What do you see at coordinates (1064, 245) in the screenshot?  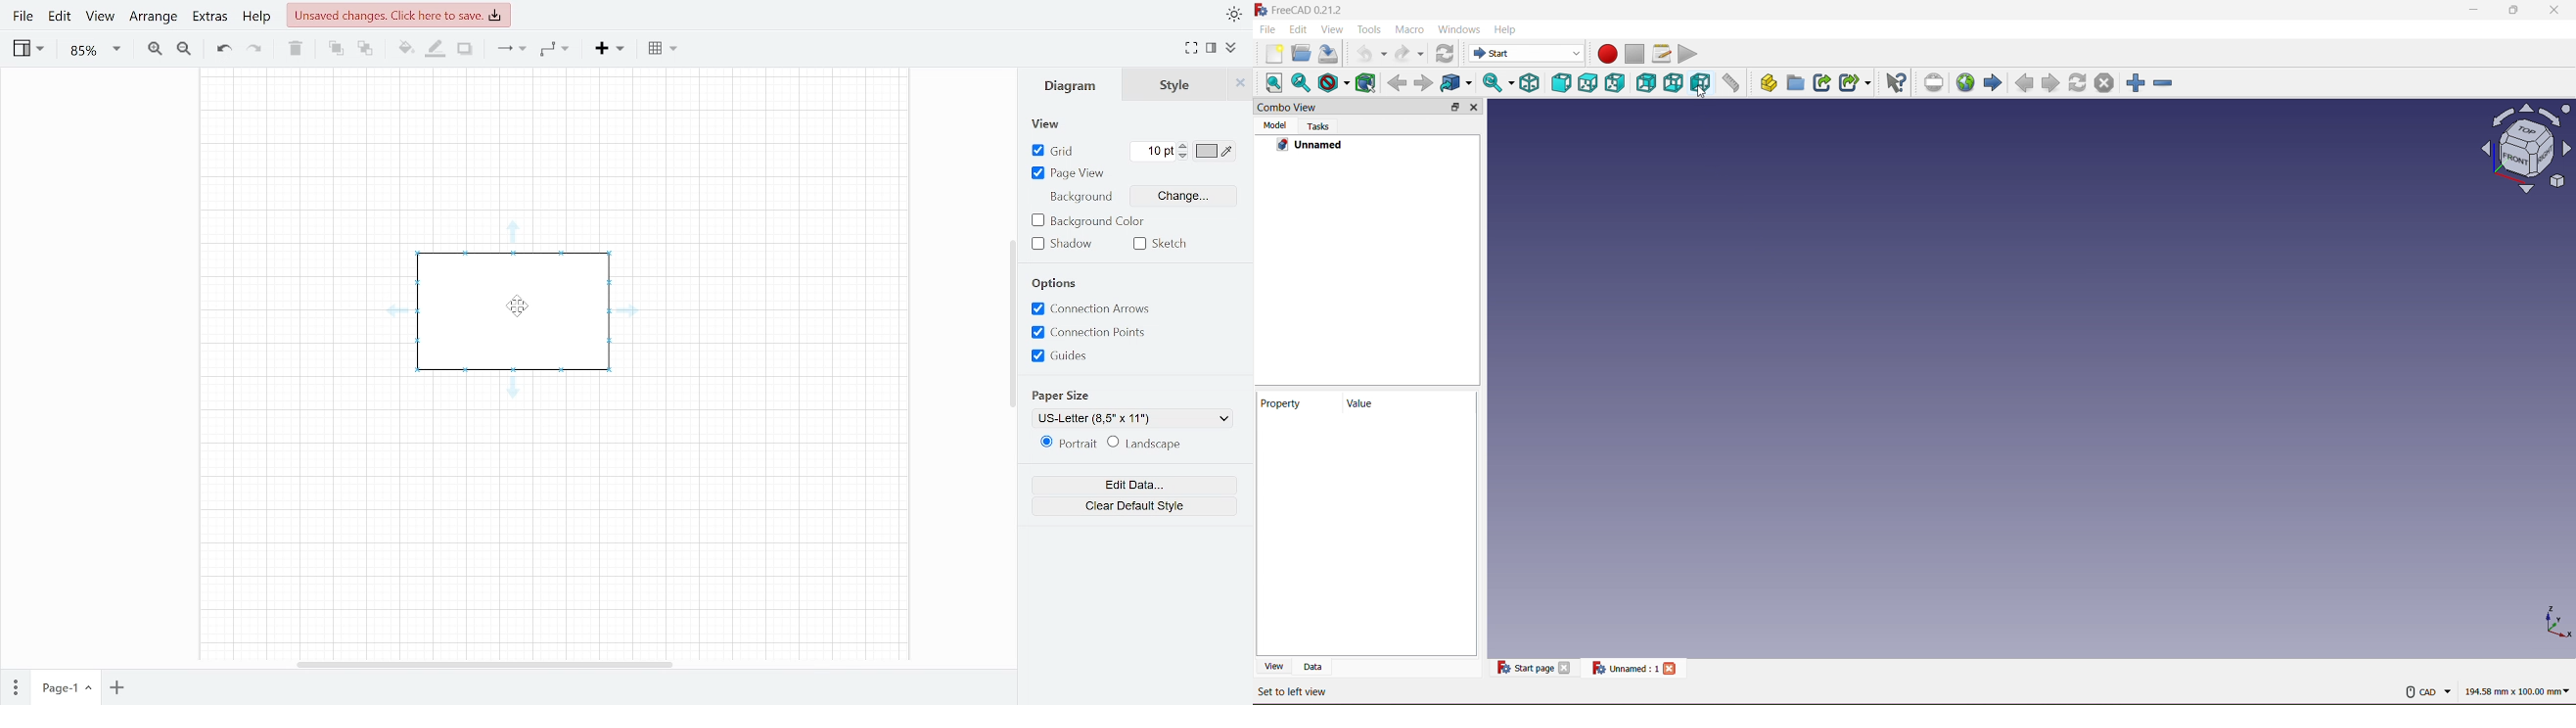 I see `Shadow` at bounding box center [1064, 245].